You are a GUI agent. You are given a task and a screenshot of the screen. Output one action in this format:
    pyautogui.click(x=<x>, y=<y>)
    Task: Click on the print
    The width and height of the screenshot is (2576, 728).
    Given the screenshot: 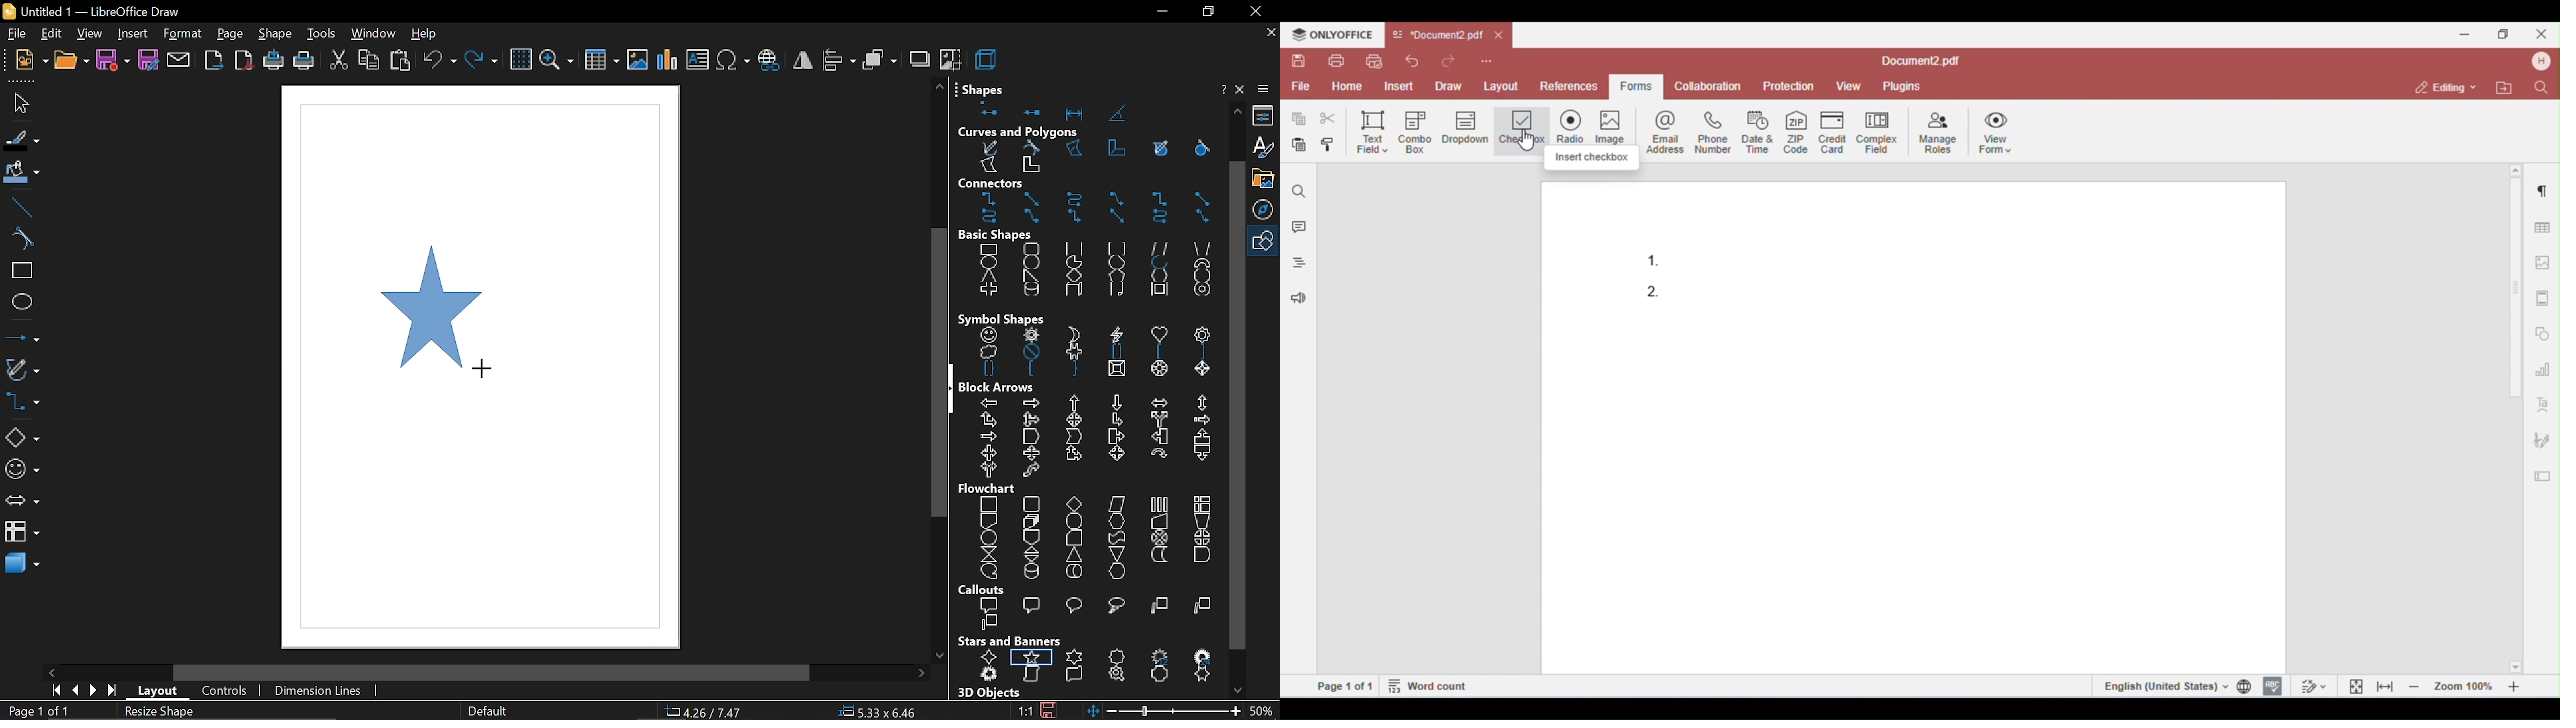 What is the action you would take?
    pyautogui.click(x=303, y=62)
    